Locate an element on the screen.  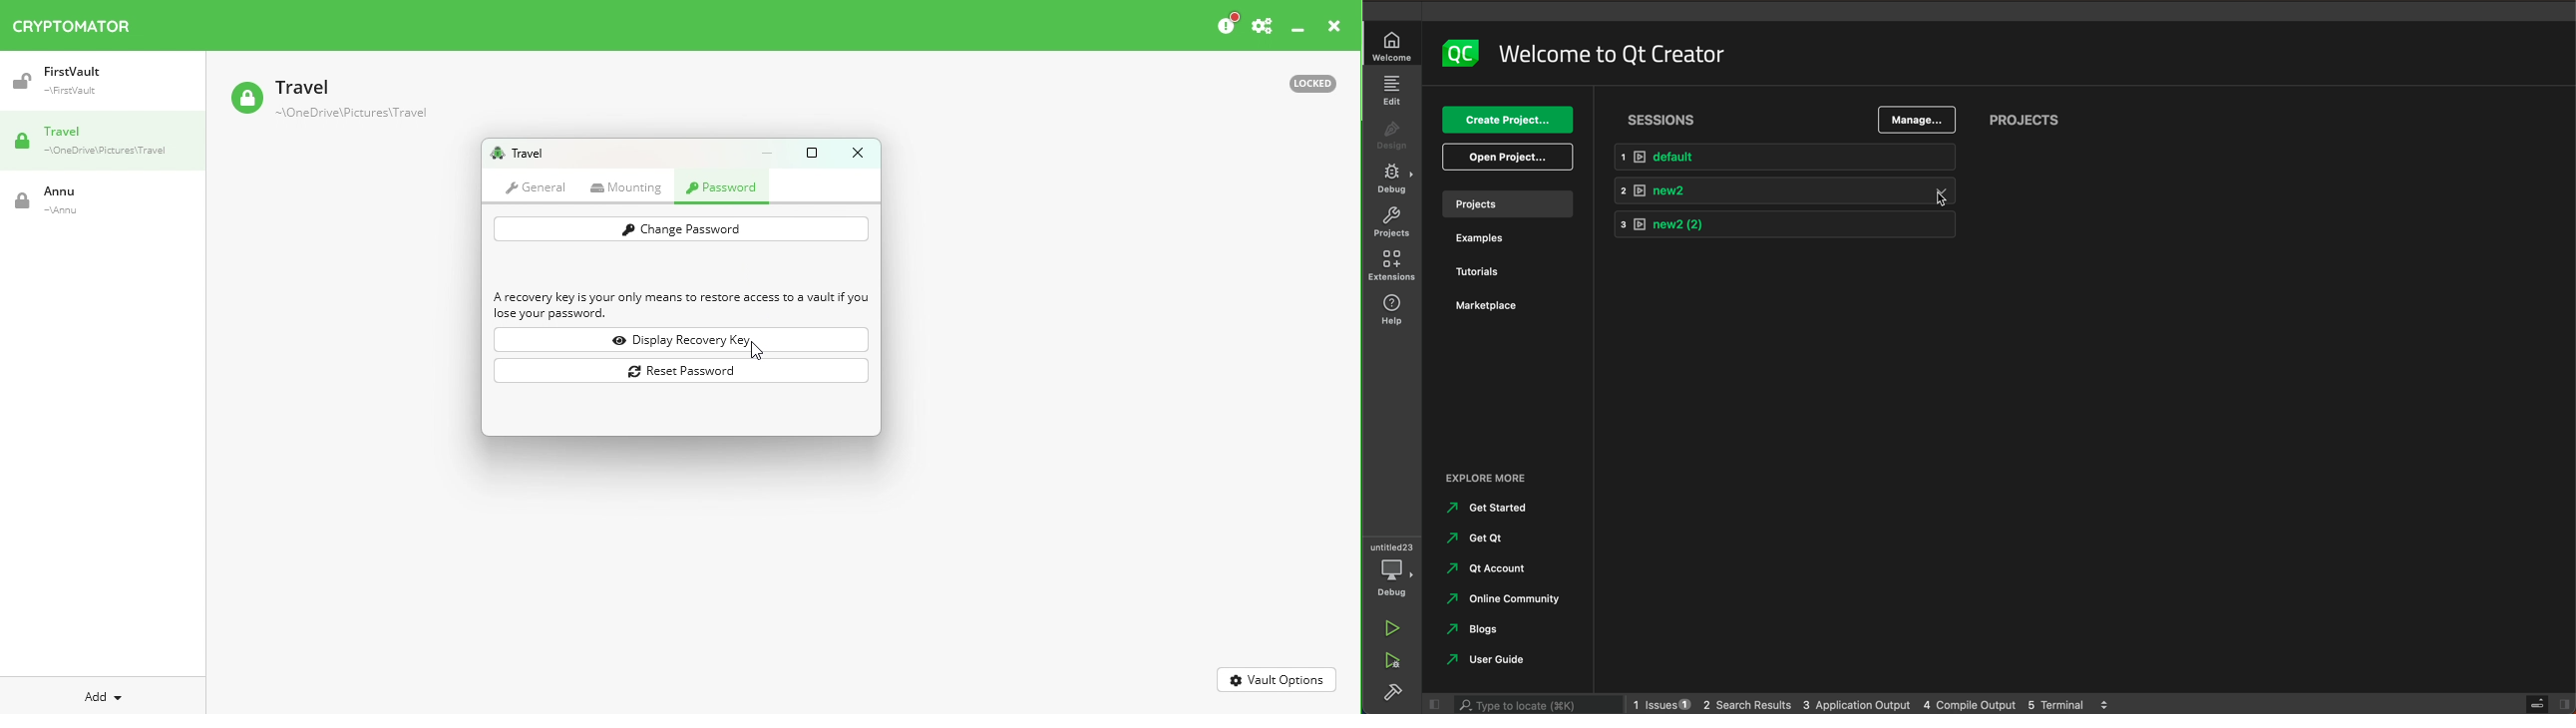
user guide is located at coordinates (1493, 661).